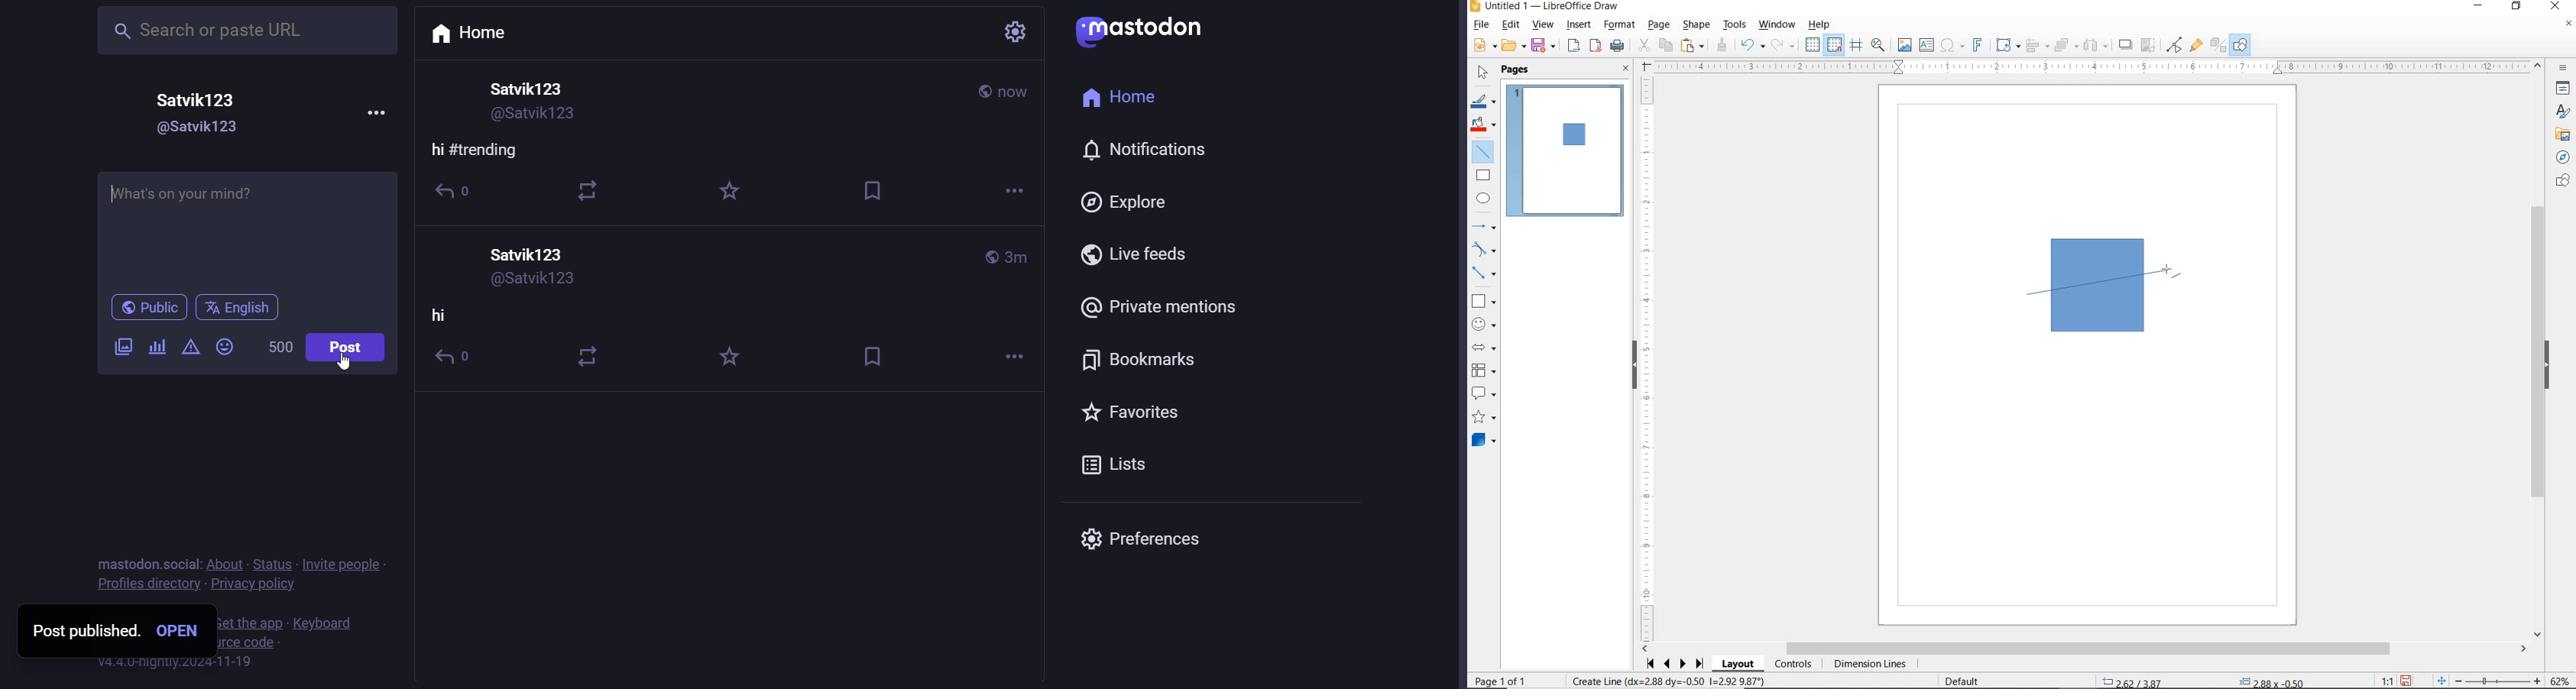 The width and height of the screenshot is (2576, 700). I want to click on INSERT, so click(1579, 26).